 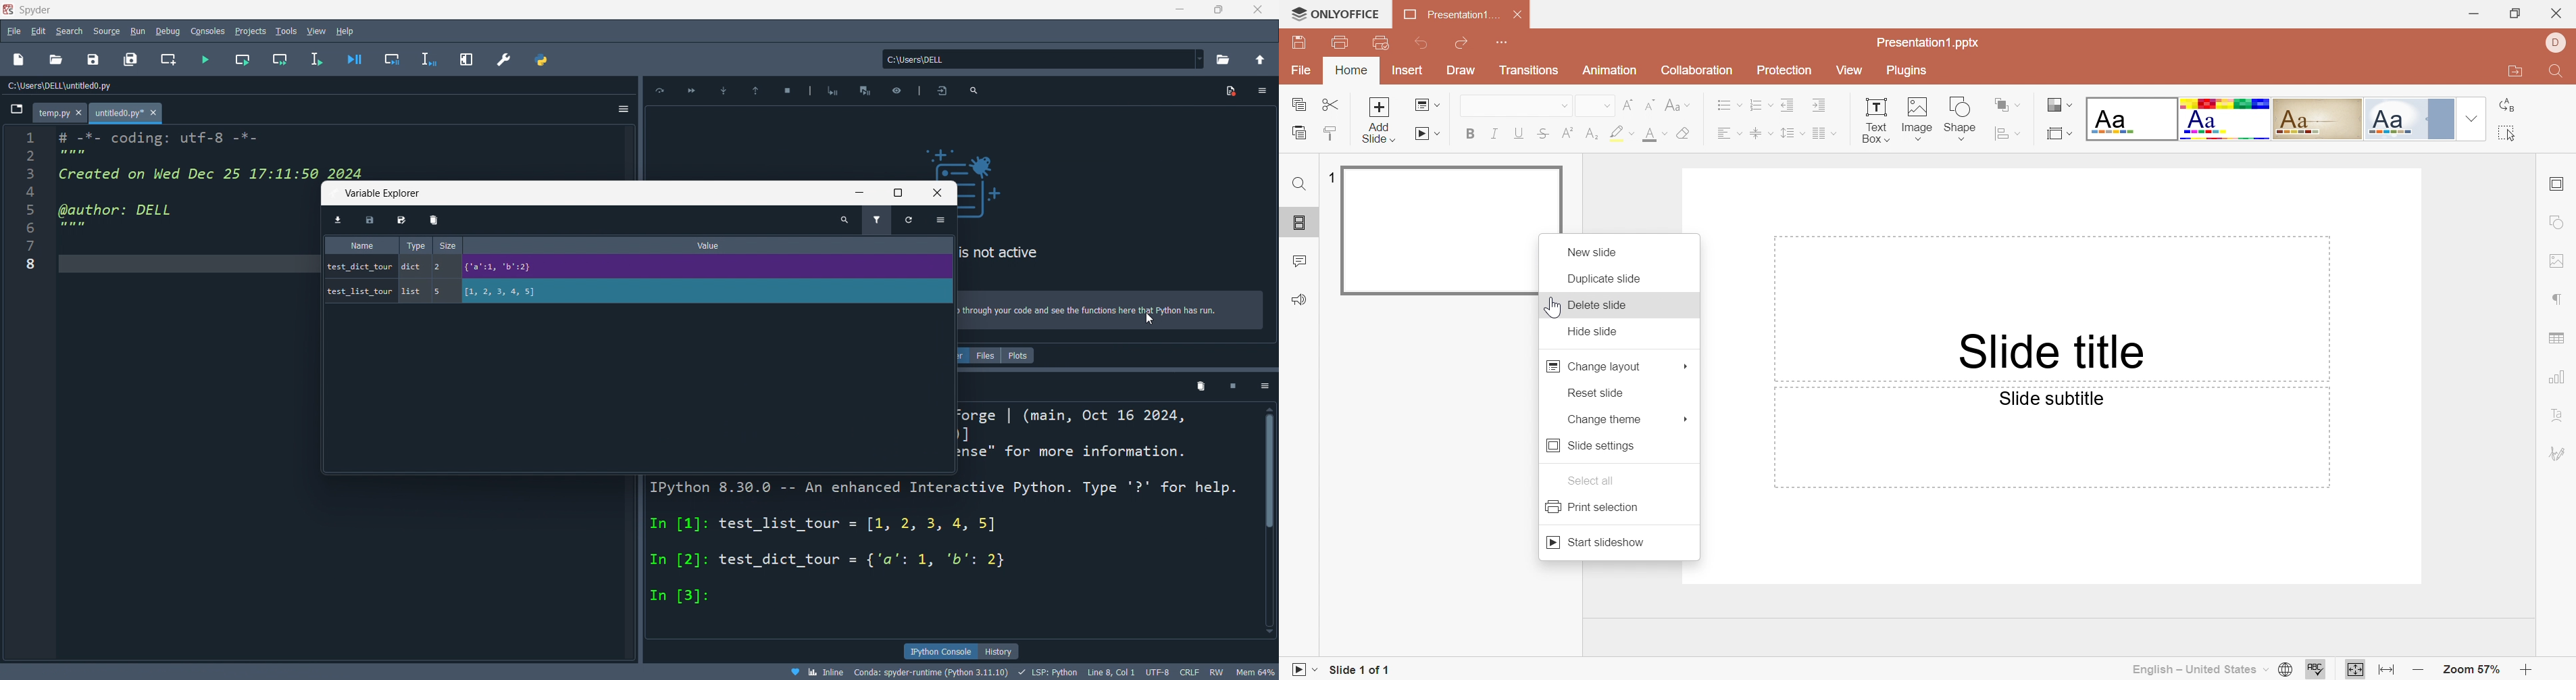 What do you see at coordinates (1650, 103) in the screenshot?
I see `Decrement font size` at bounding box center [1650, 103].